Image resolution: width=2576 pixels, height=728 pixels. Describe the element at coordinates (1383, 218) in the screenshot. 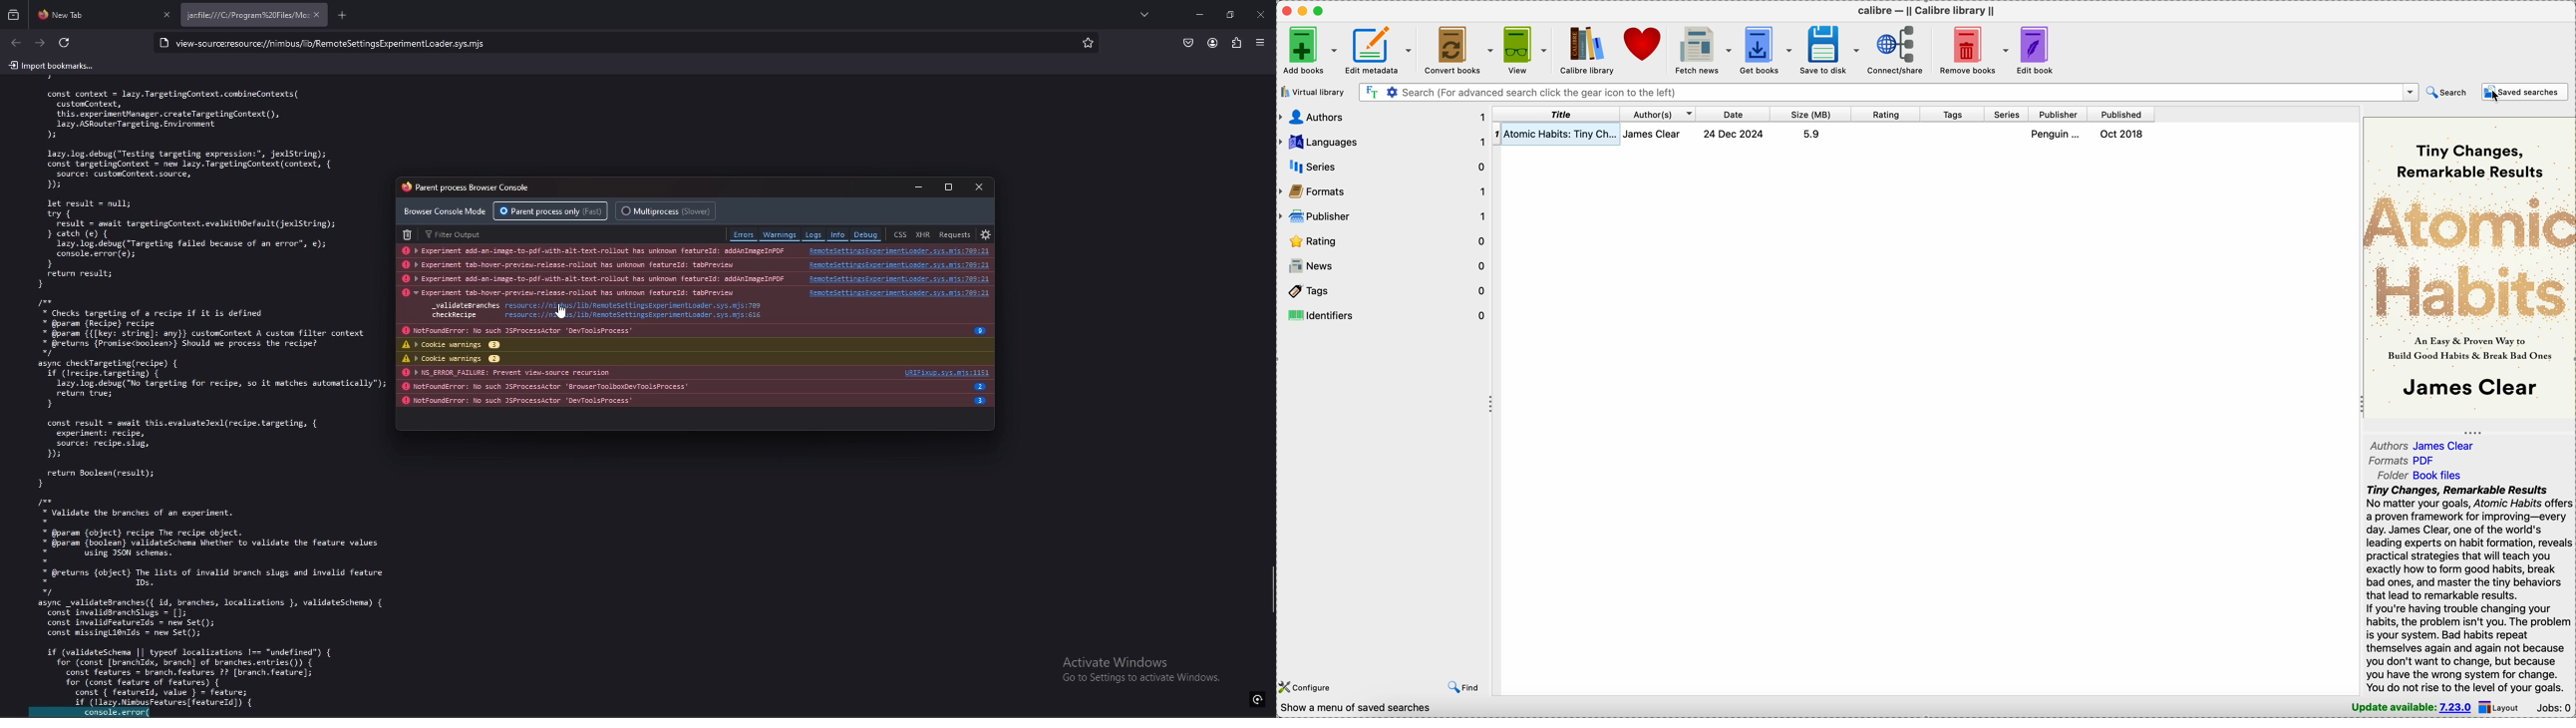

I see `publisher` at that location.